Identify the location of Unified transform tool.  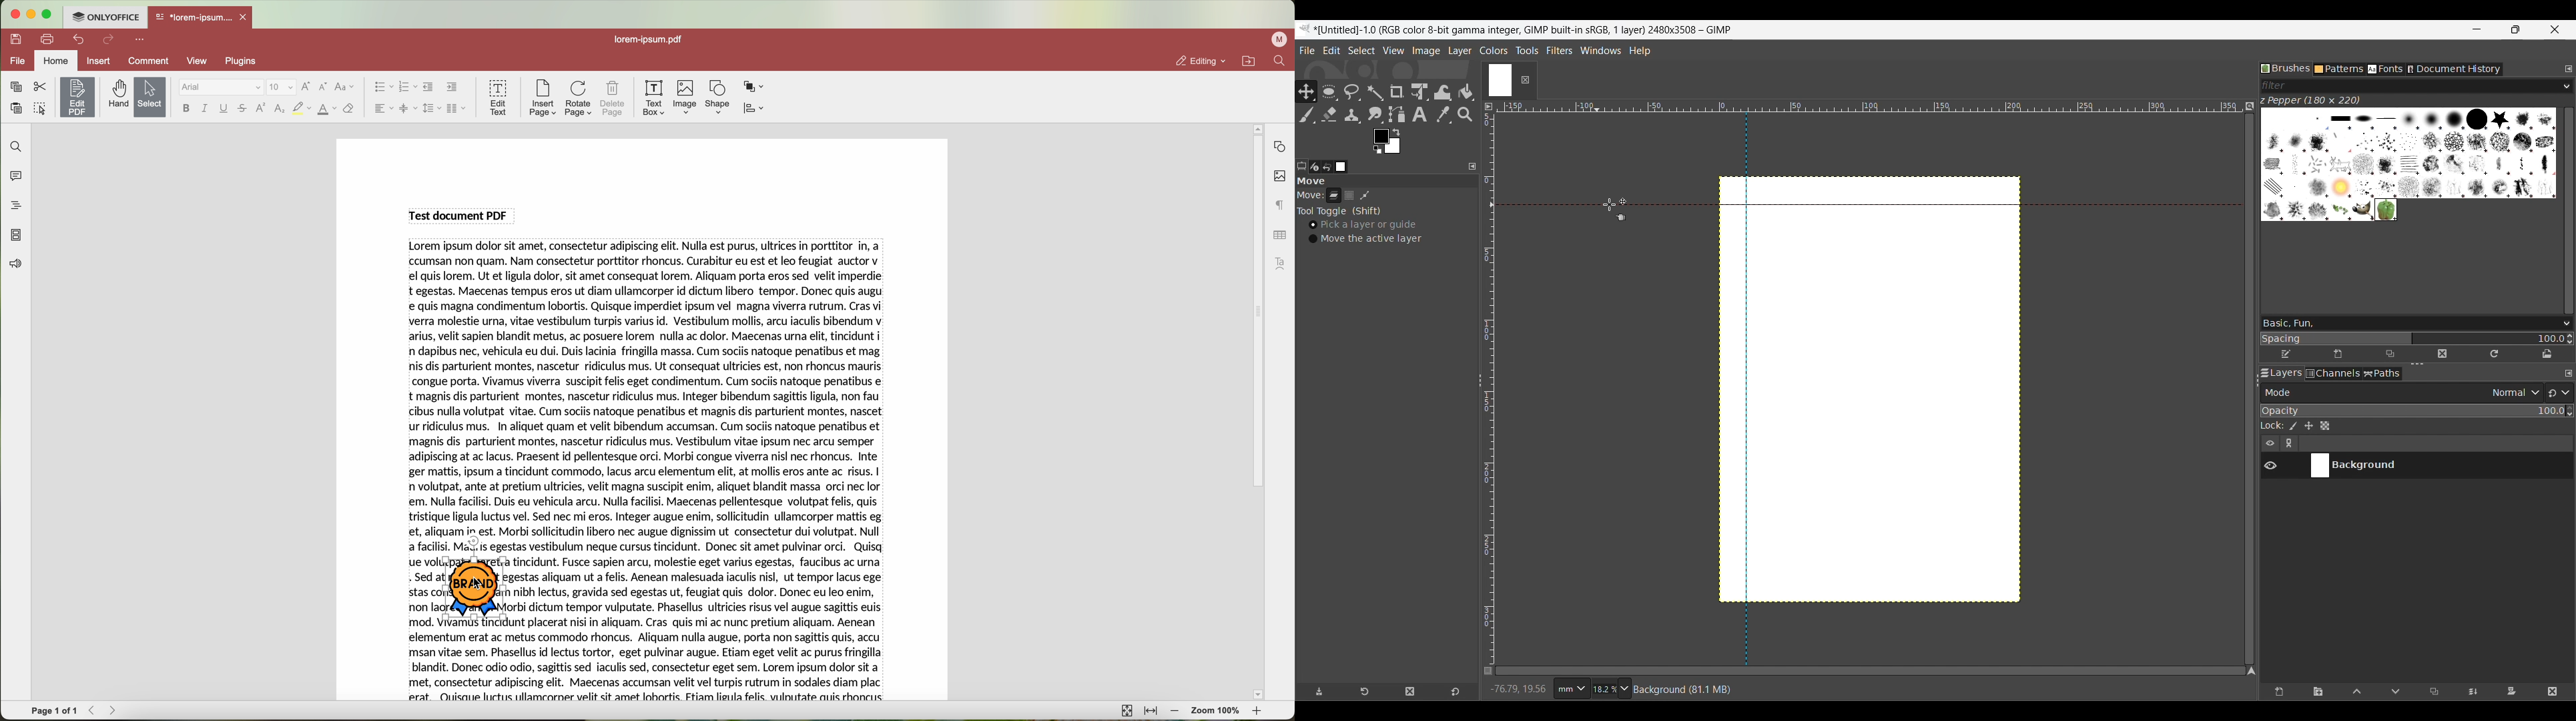
(1419, 91).